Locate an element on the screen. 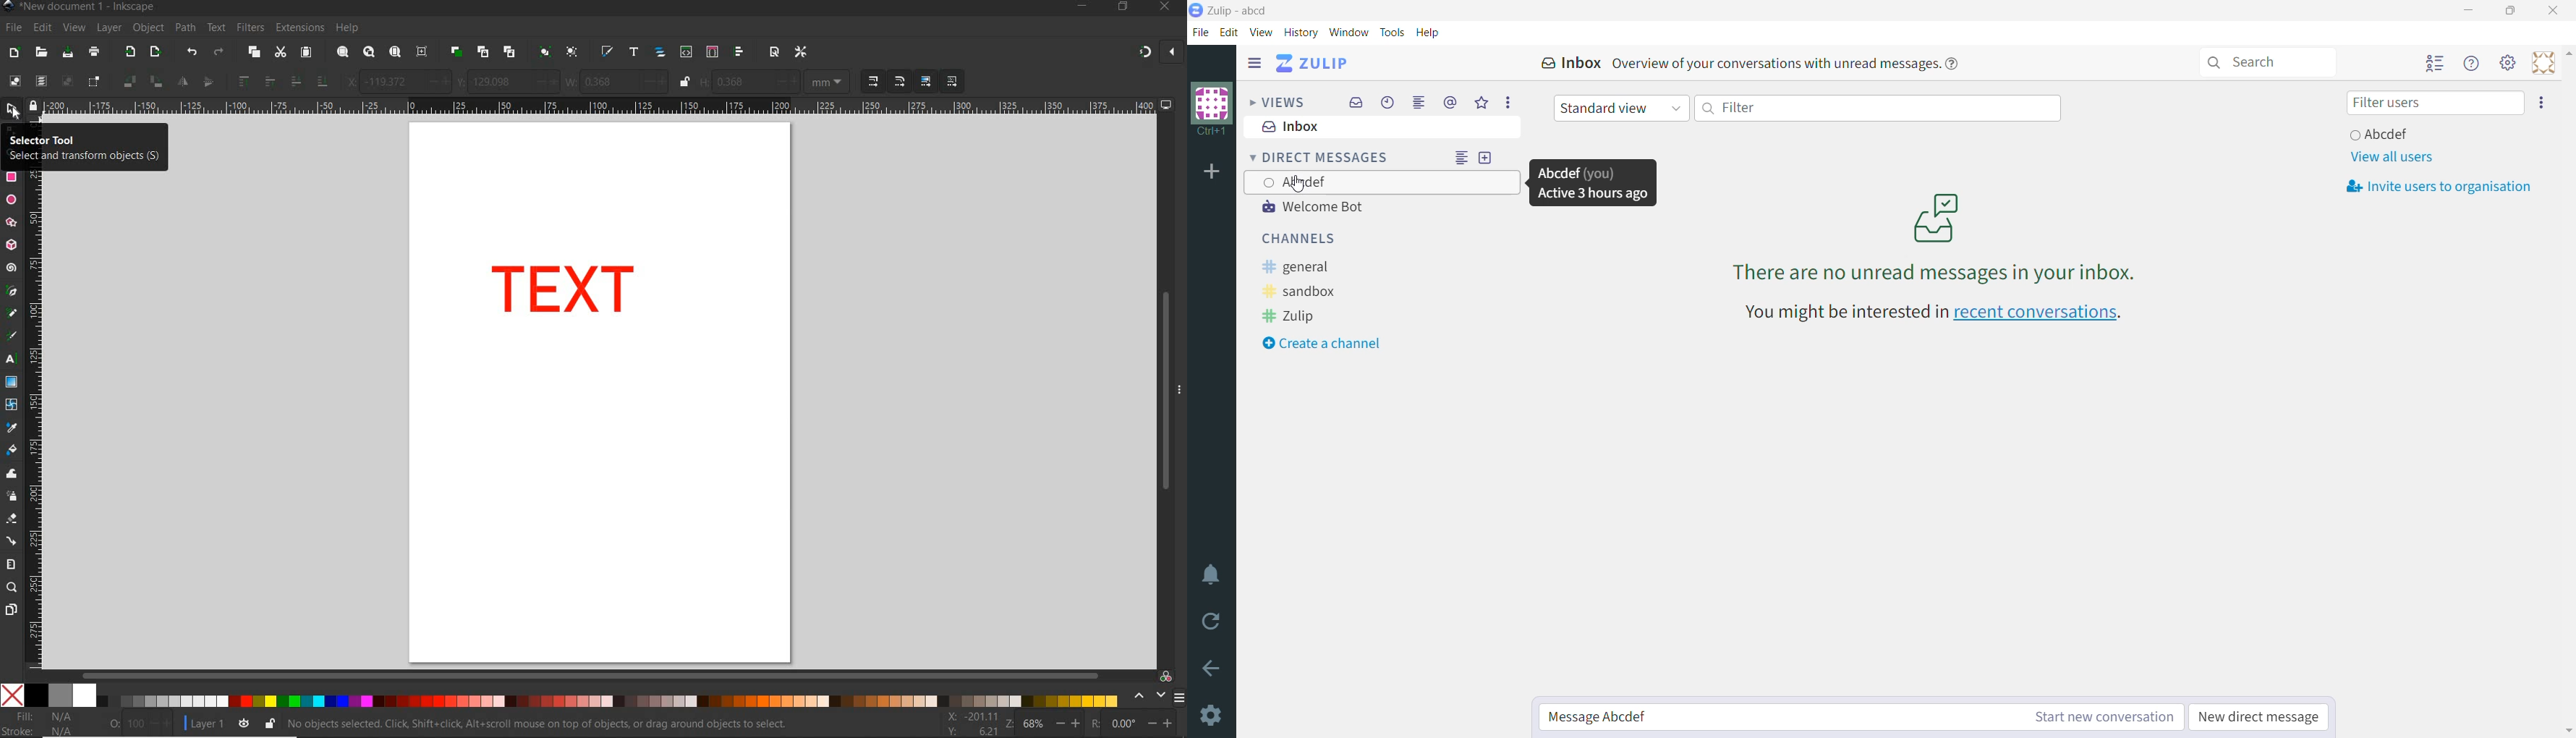  SPIRAL TOOL is located at coordinates (11, 269).